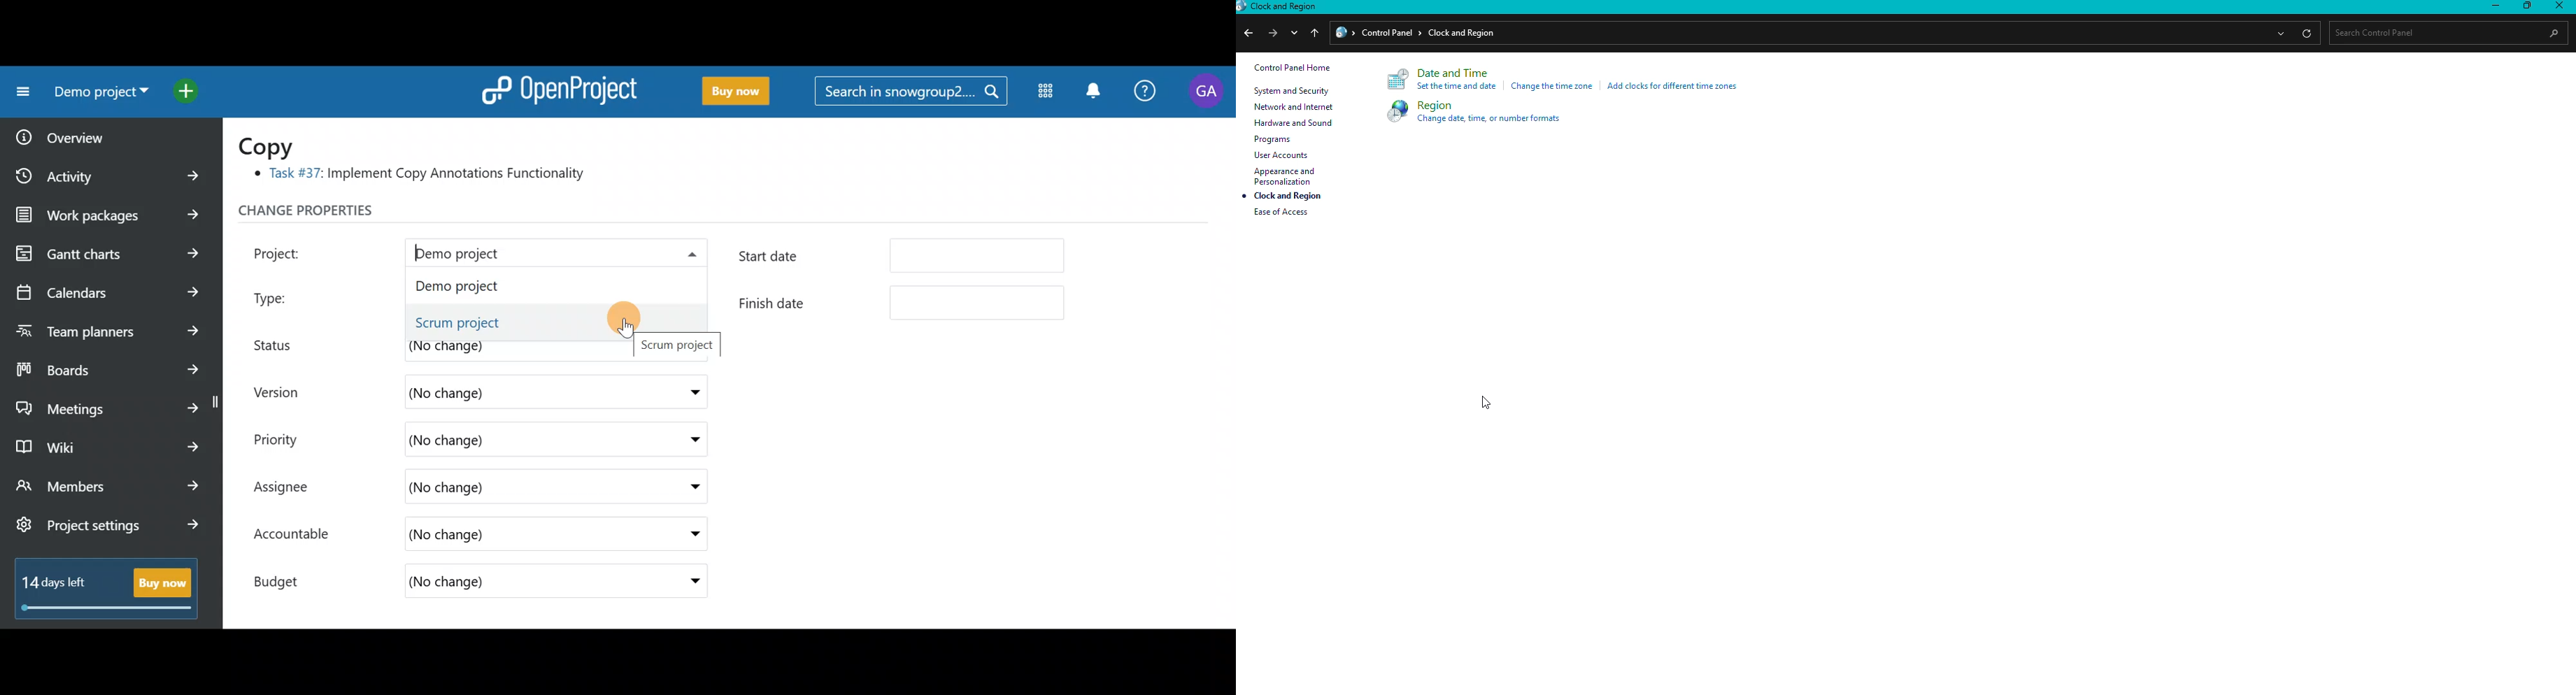 This screenshot has width=2576, height=700. What do you see at coordinates (285, 295) in the screenshot?
I see `Type` at bounding box center [285, 295].